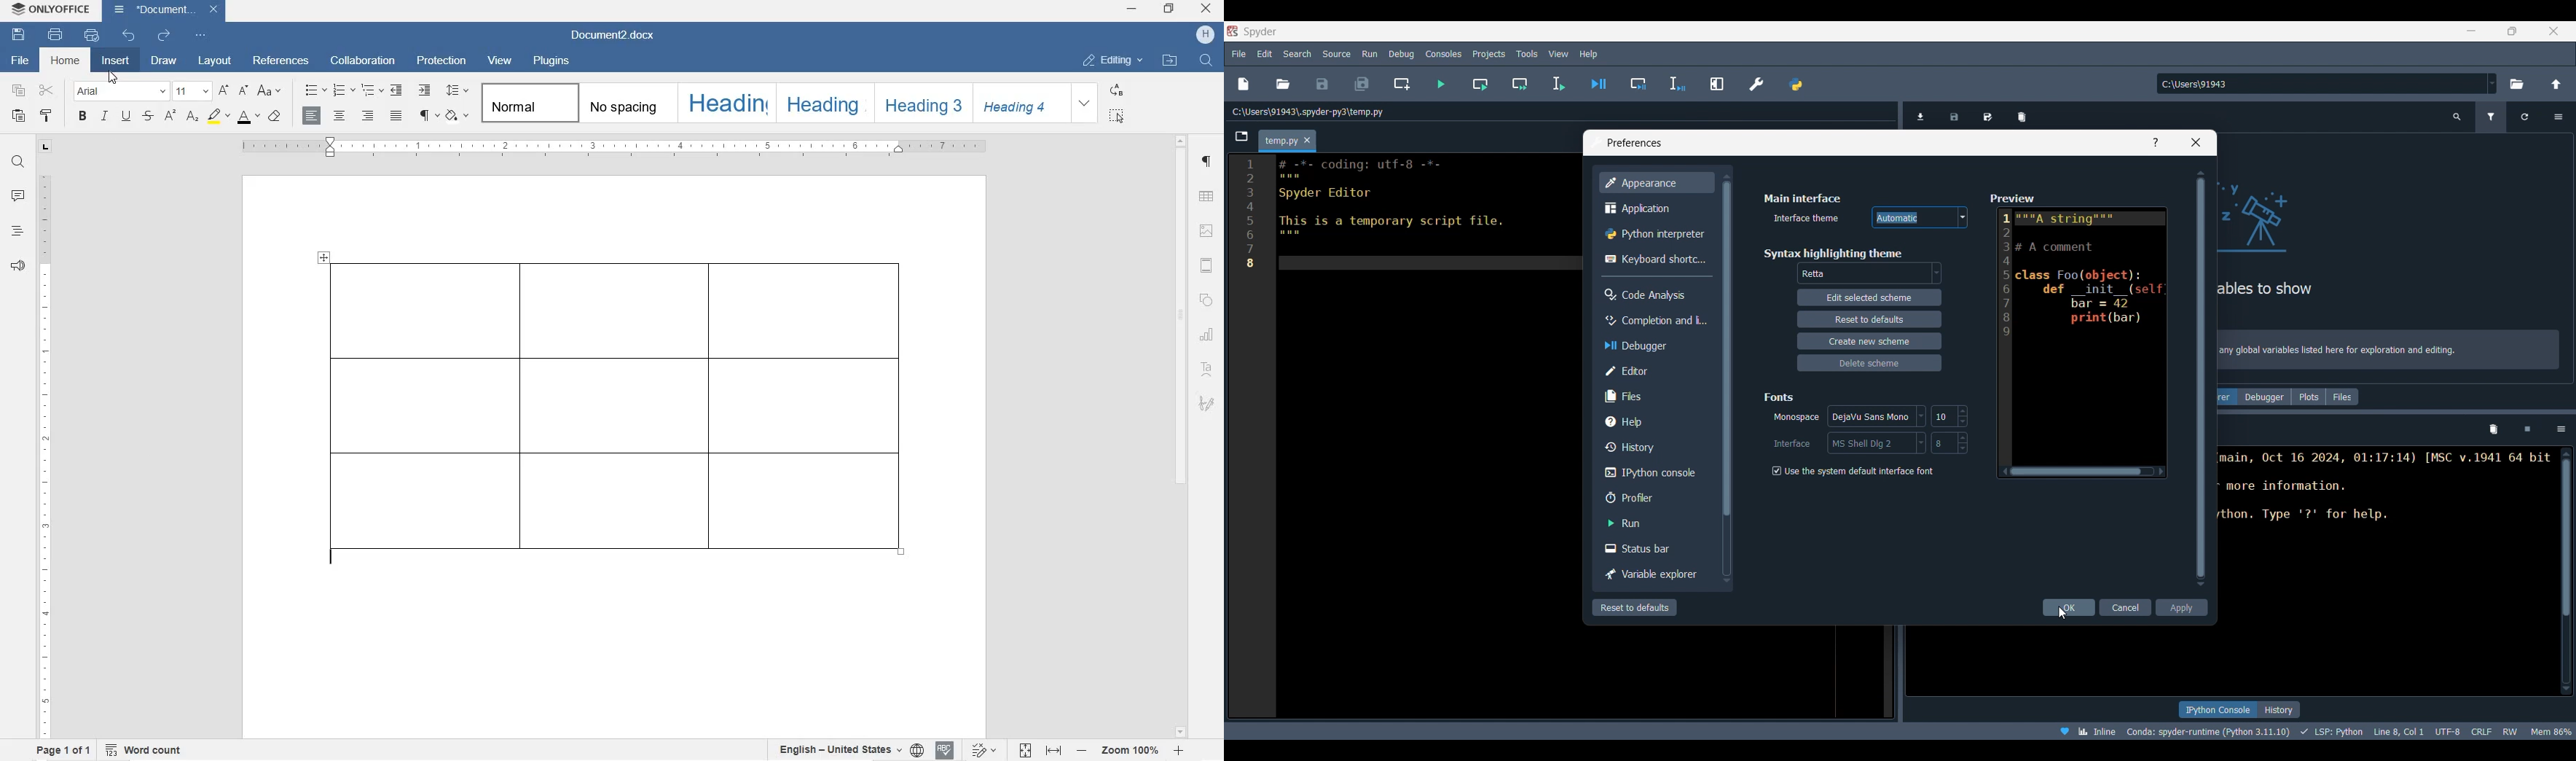 This screenshot has height=784, width=2576. Describe the element at coordinates (1207, 162) in the screenshot. I see `paragraph settings` at that location.